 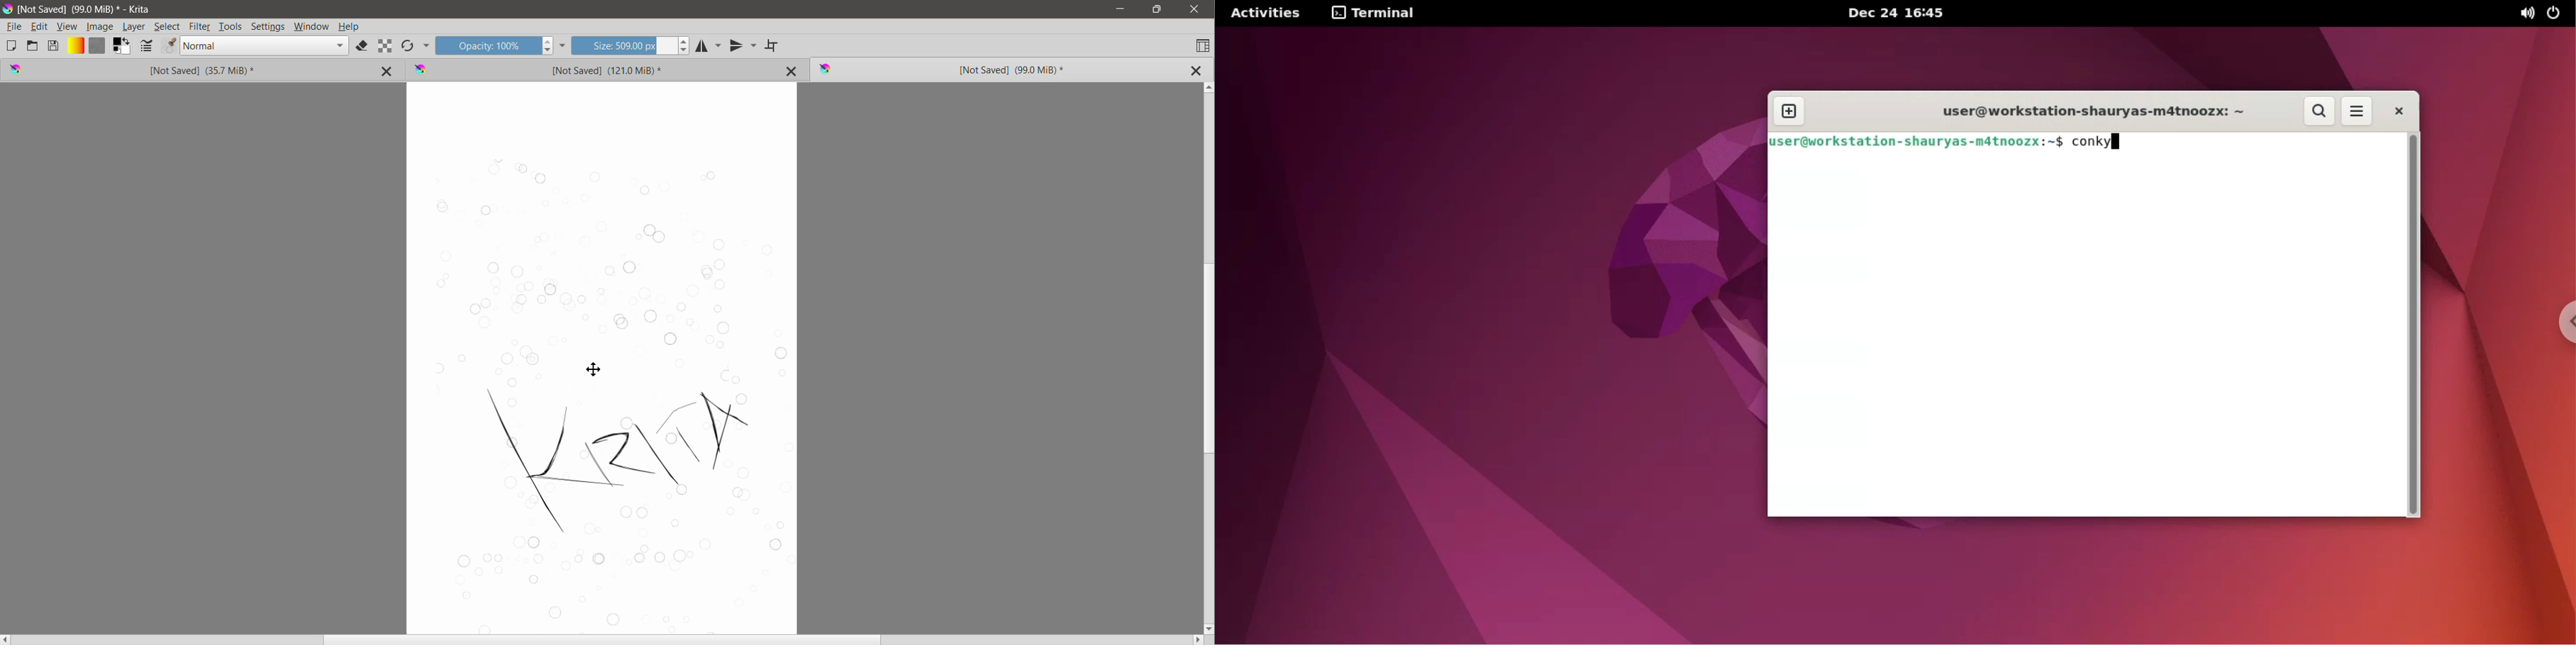 What do you see at coordinates (1157, 9) in the screenshot?
I see `Restore Down` at bounding box center [1157, 9].